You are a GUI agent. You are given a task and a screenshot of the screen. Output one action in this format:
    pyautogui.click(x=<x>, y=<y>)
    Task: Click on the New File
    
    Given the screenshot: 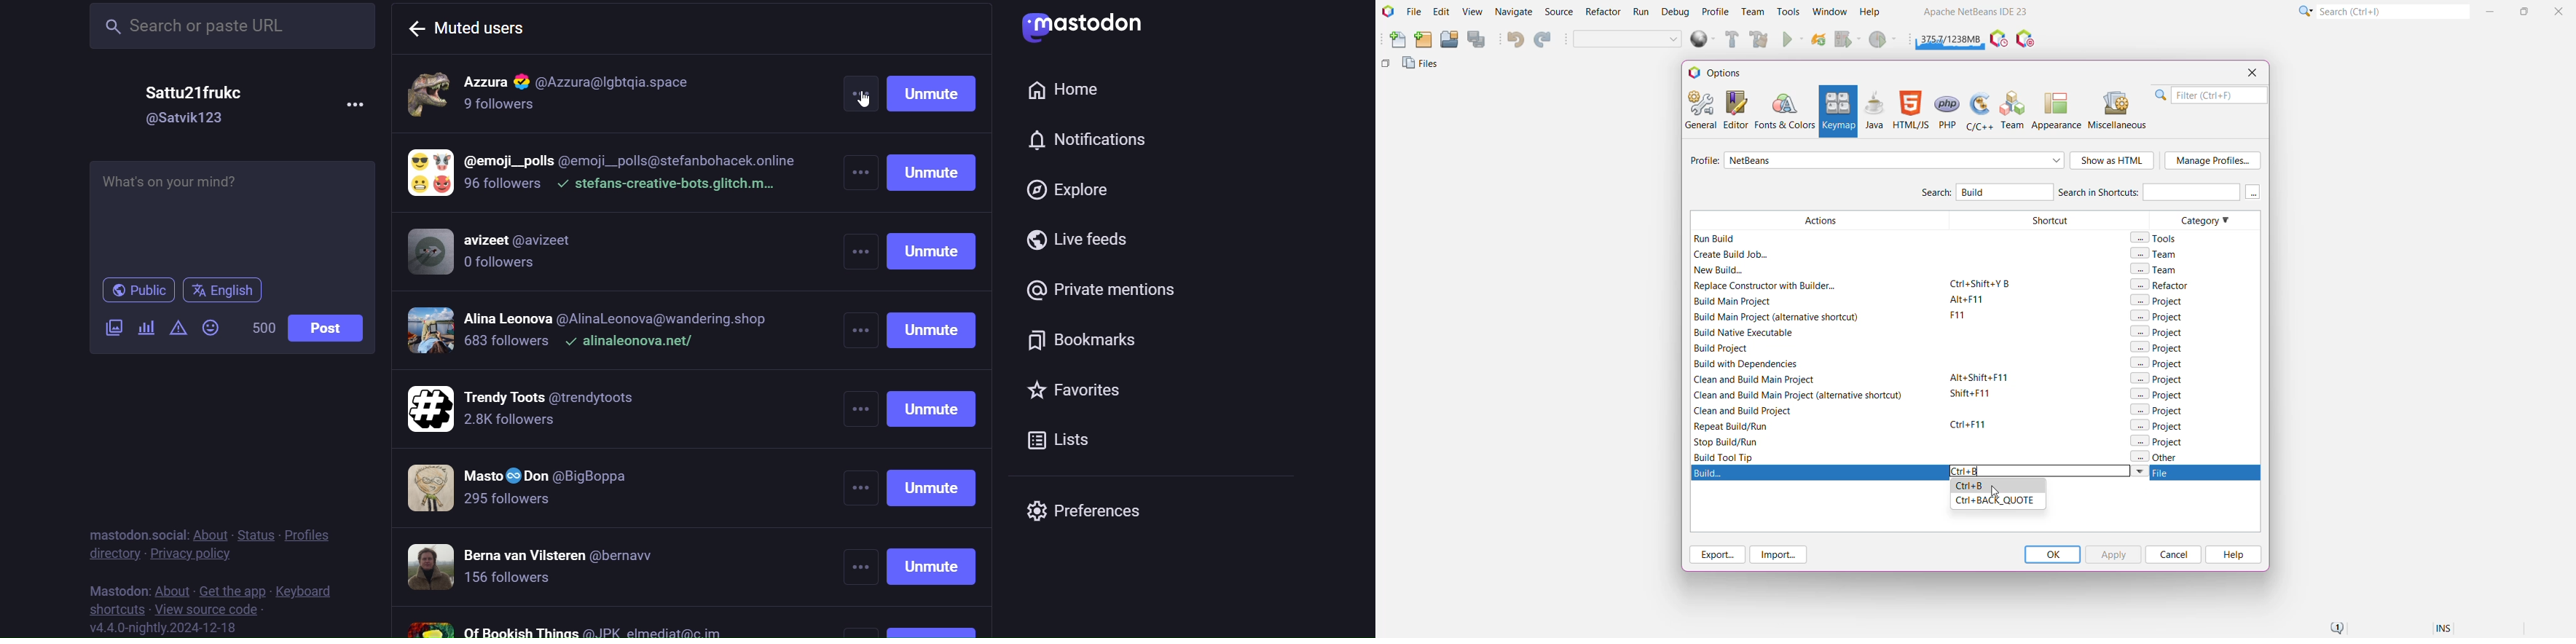 What is the action you would take?
    pyautogui.click(x=1395, y=41)
    